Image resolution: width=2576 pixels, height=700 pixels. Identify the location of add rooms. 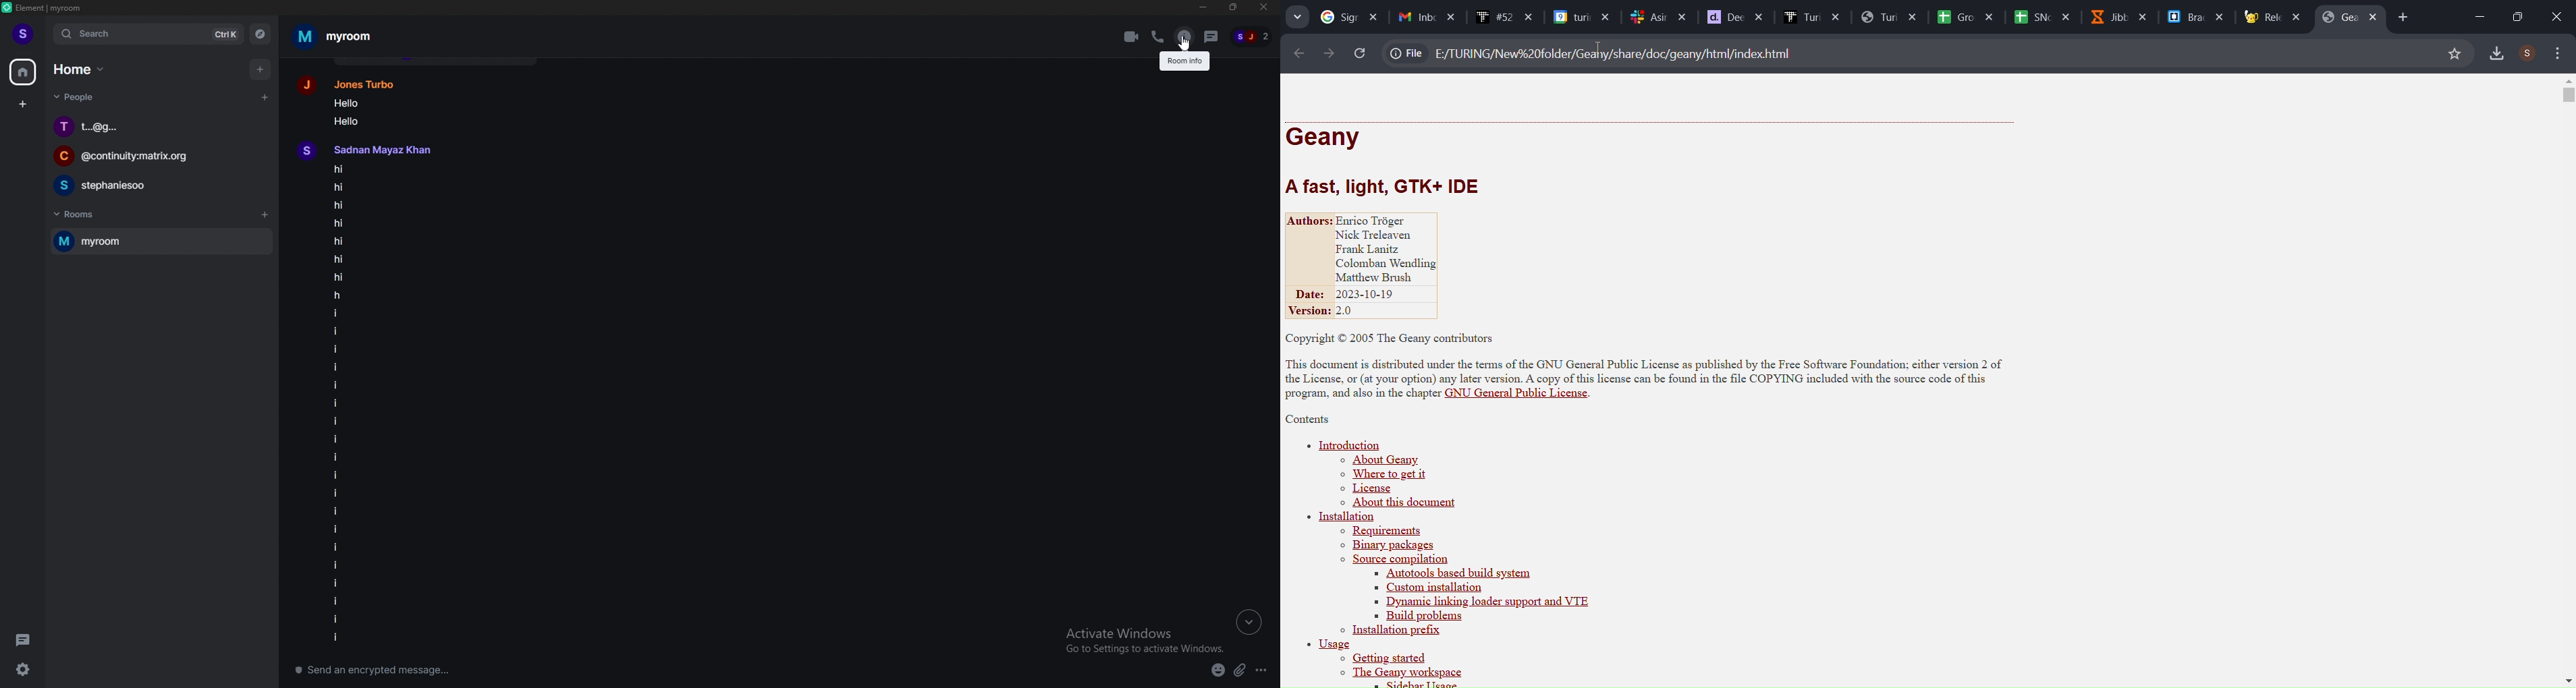
(265, 217).